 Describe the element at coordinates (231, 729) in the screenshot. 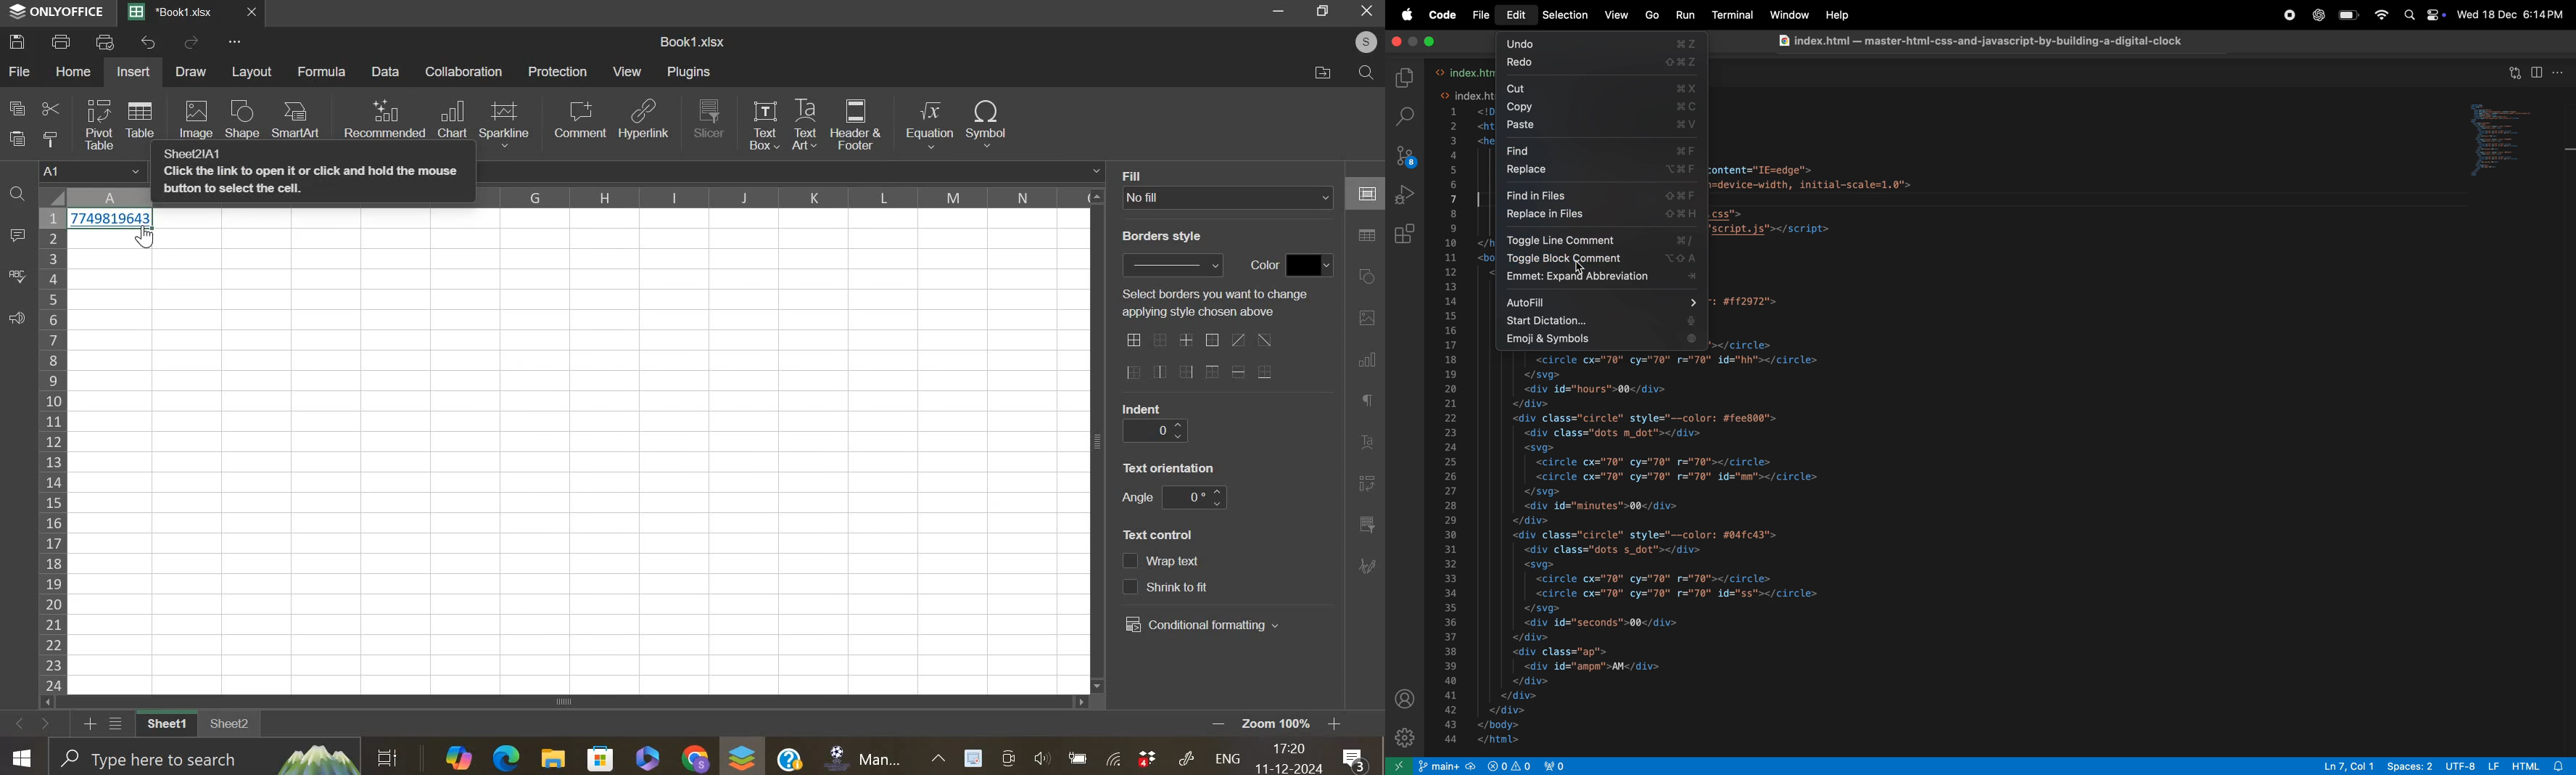

I see `sheet 2` at that location.